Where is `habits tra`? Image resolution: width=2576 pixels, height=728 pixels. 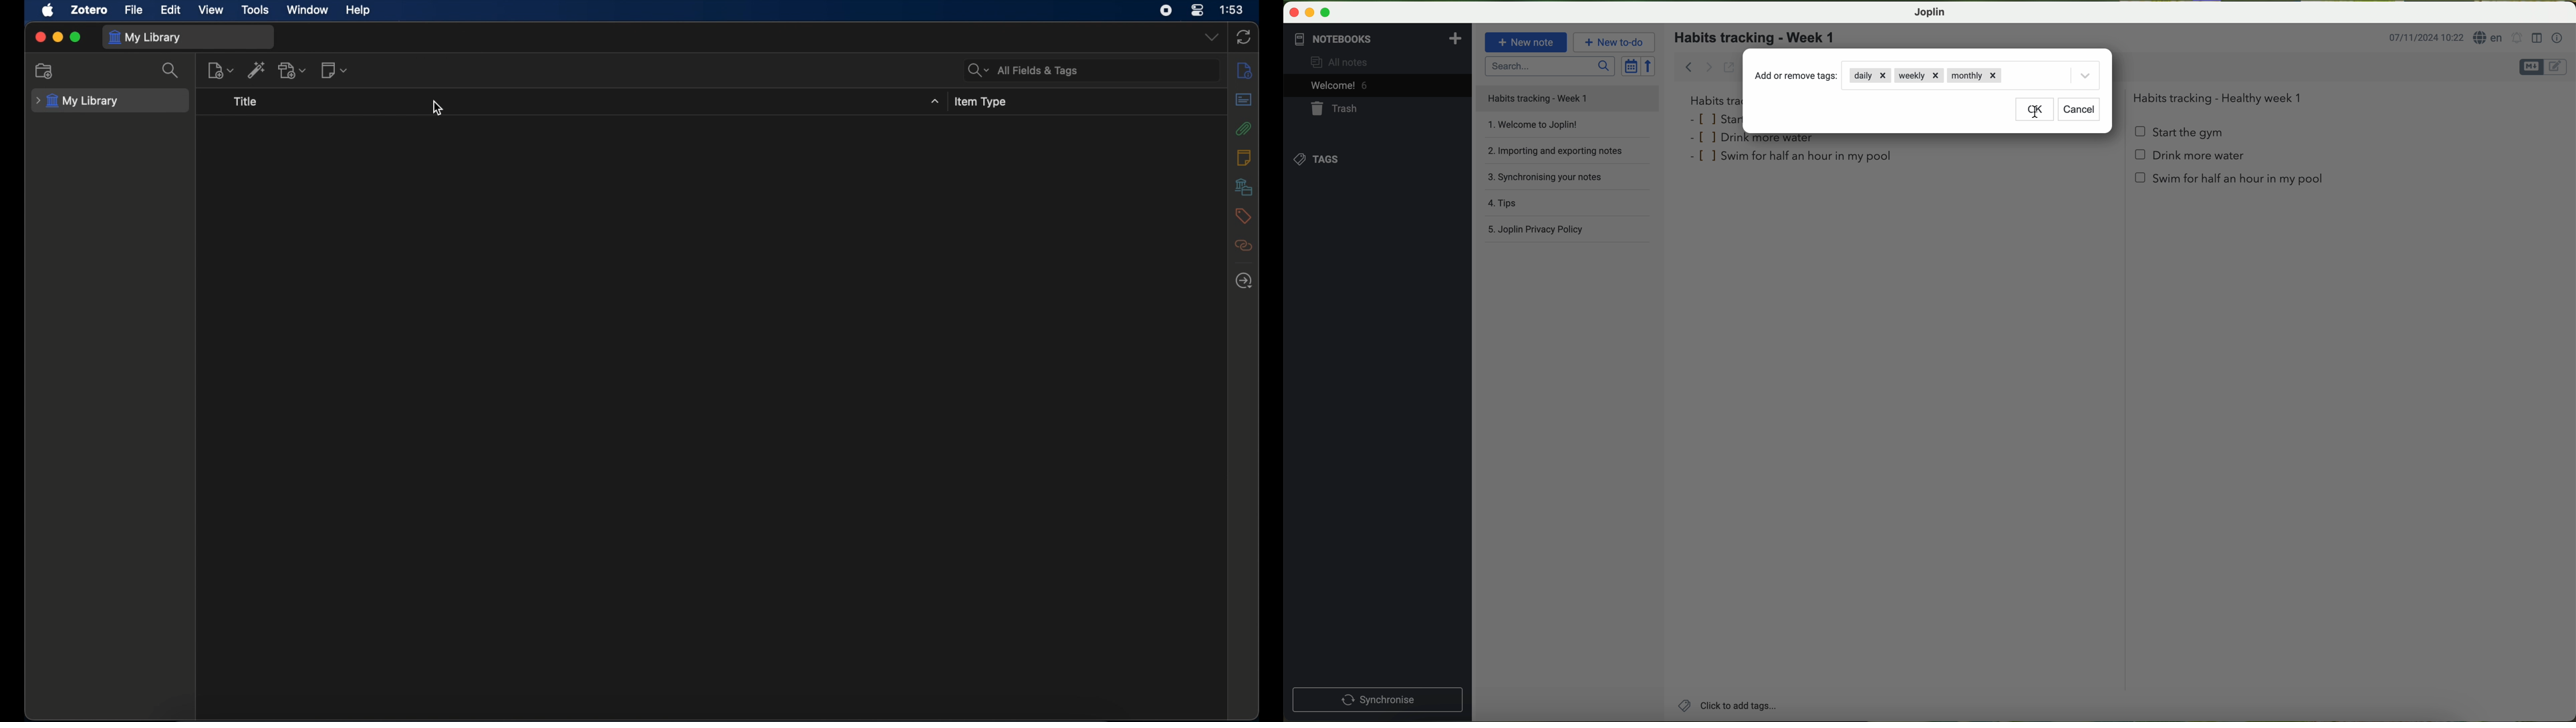 habits tra is located at coordinates (1714, 100).